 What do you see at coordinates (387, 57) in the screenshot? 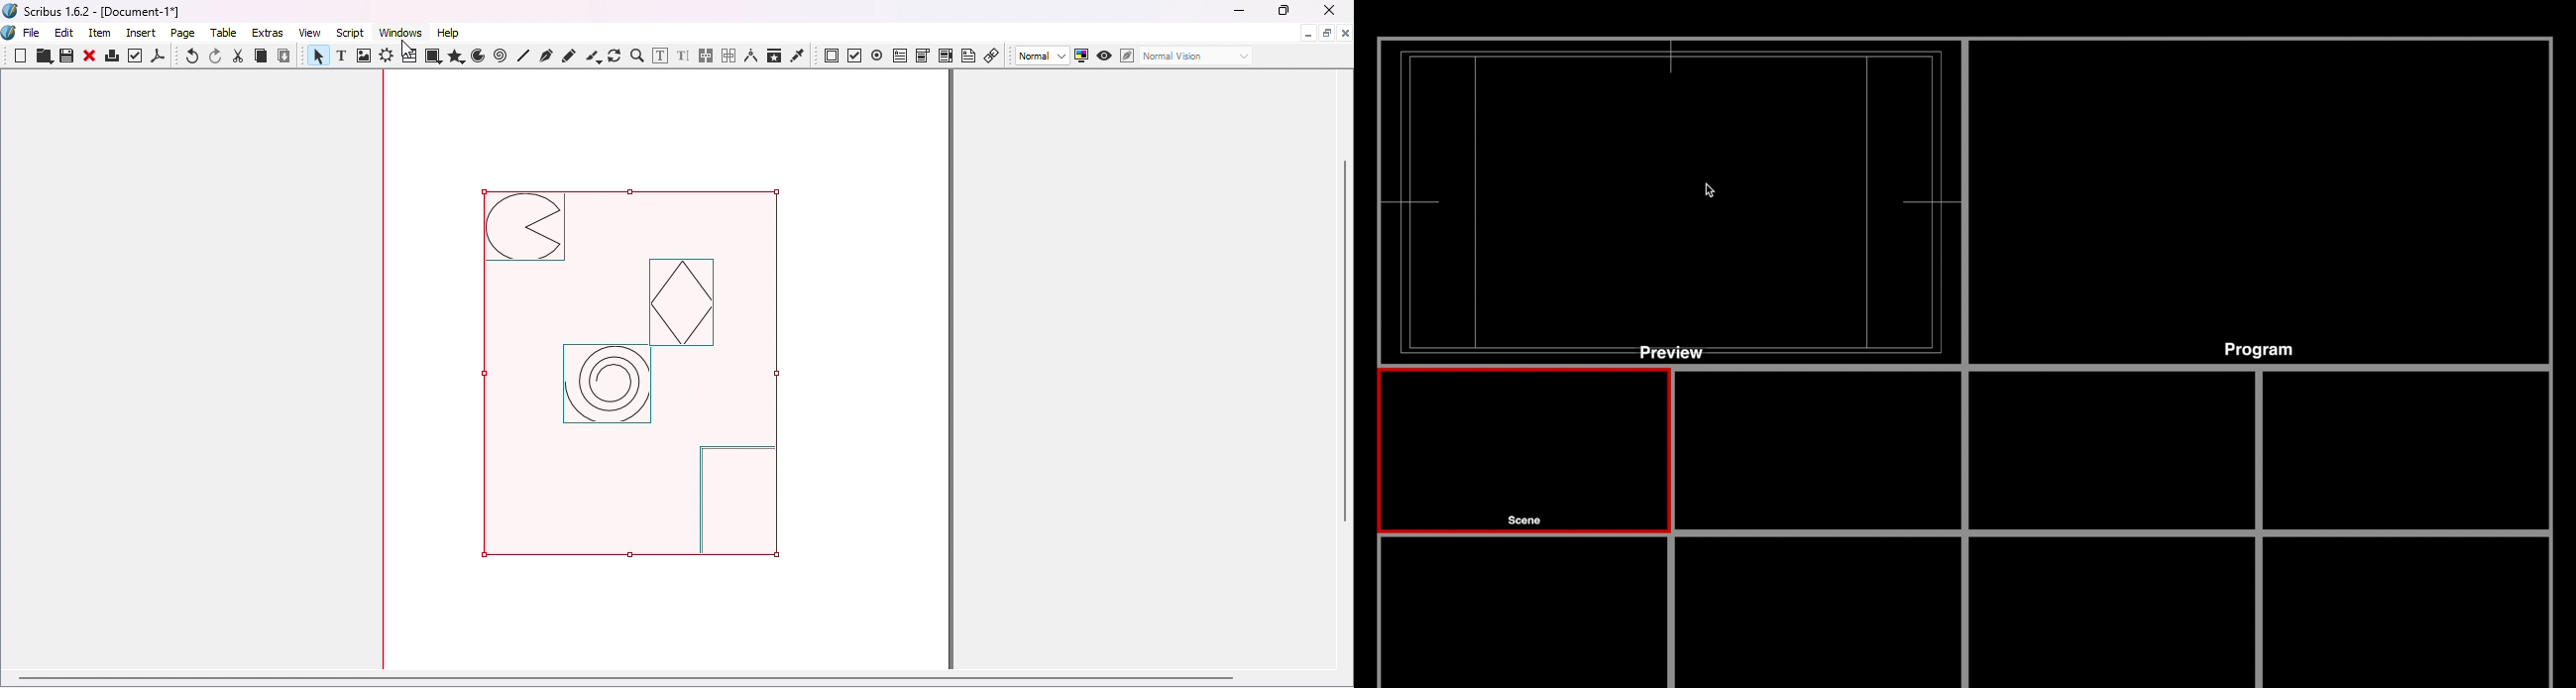
I see `Render frame` at bounding box center [387, 57].